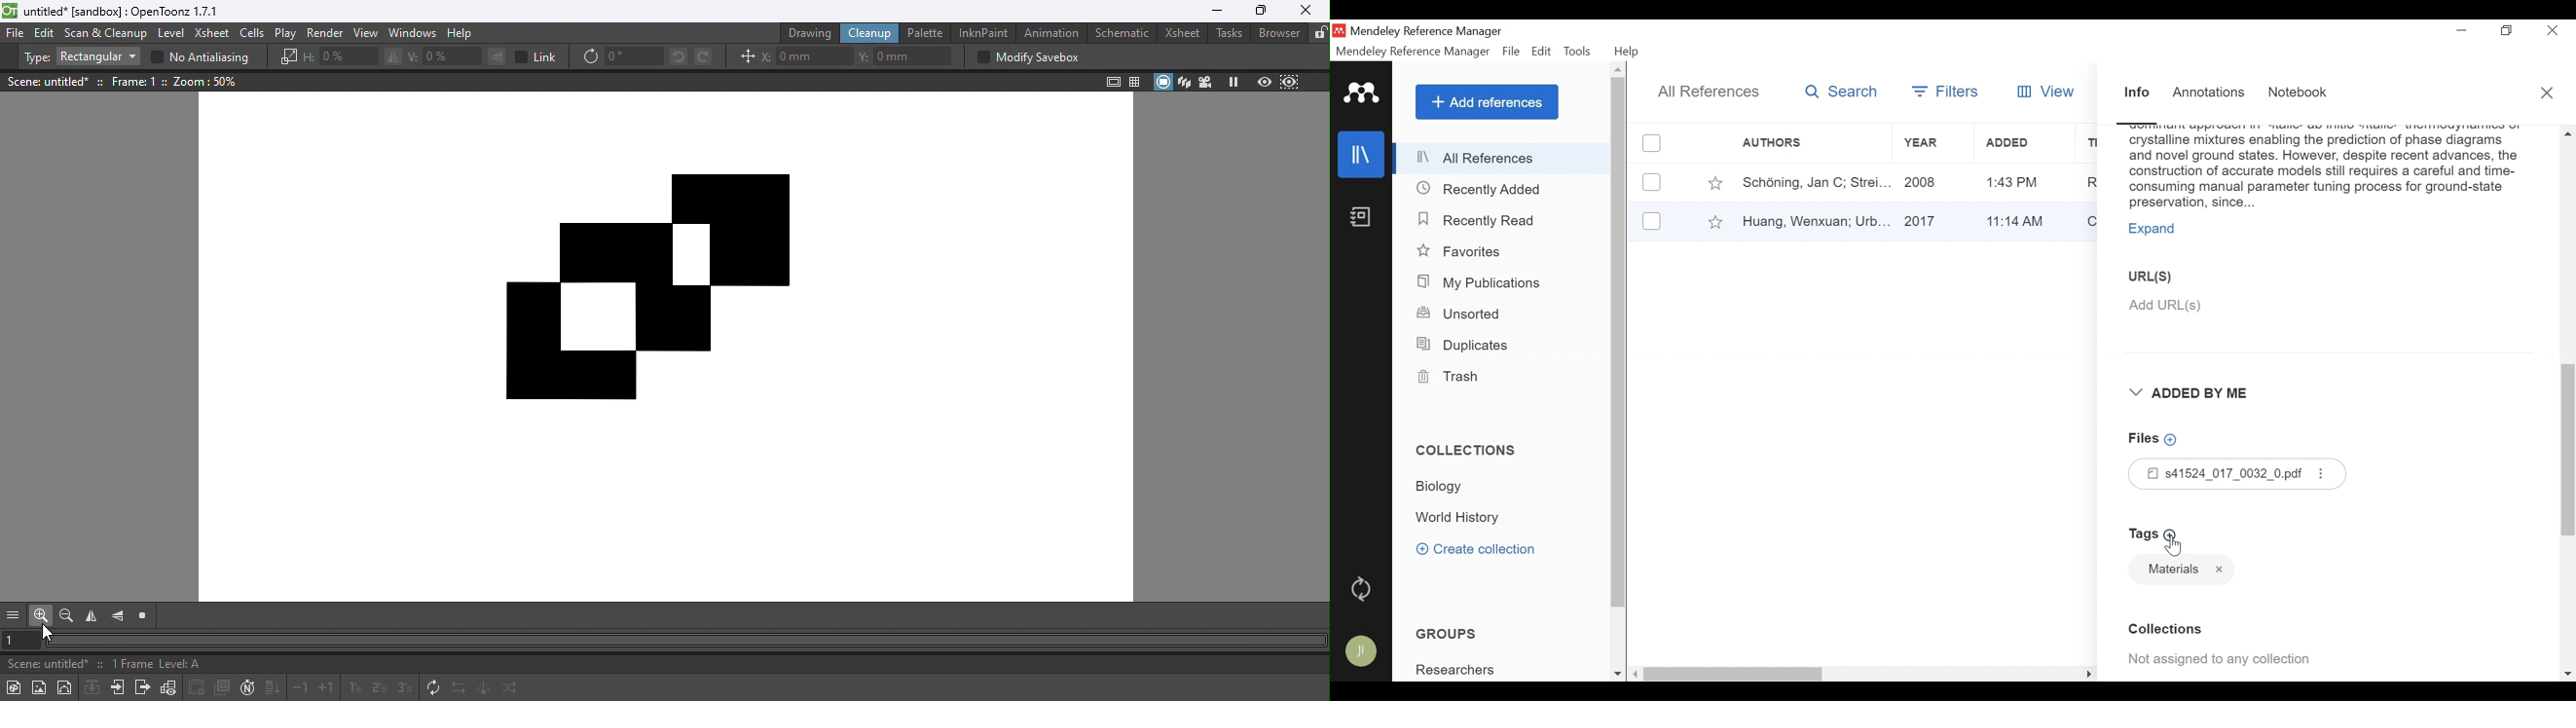  Describe the element at coordinates (670, 335) in the screenshot. I see `Canvas` at that location.